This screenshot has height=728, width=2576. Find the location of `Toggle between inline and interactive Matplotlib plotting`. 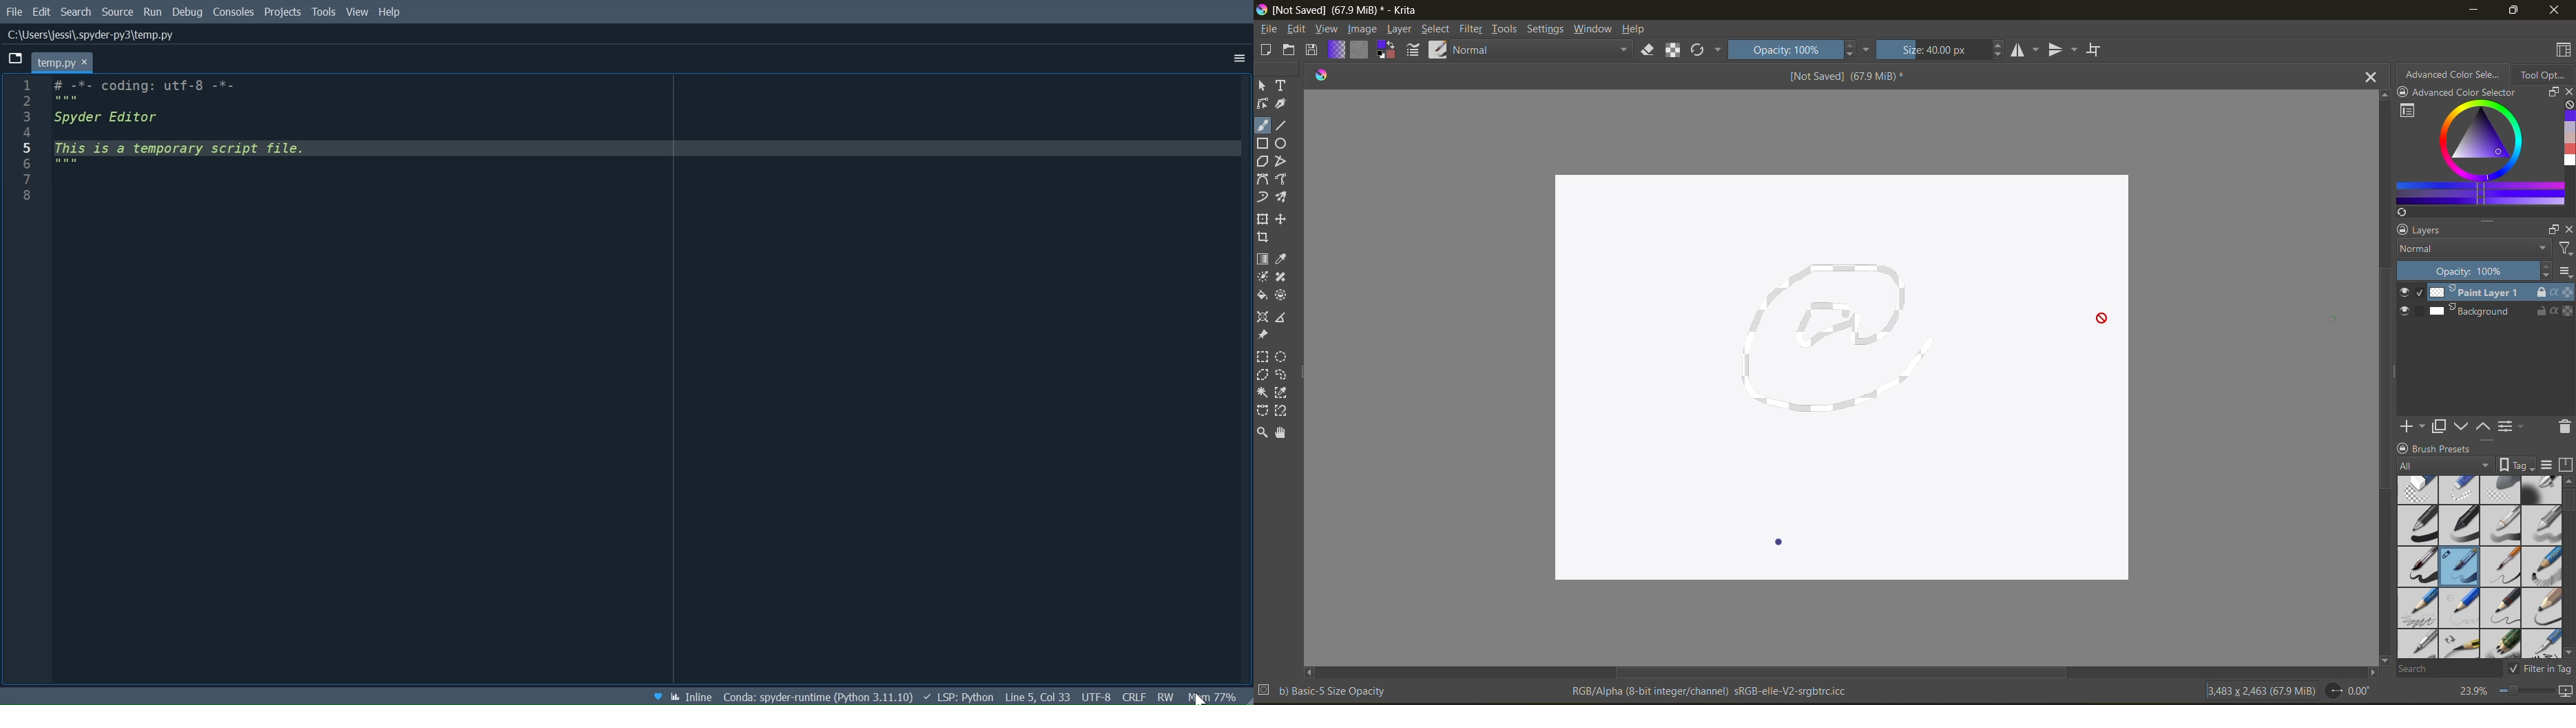

Toggle between inline and interactive Matplotlib plotting is located at coordinates (692, 697).